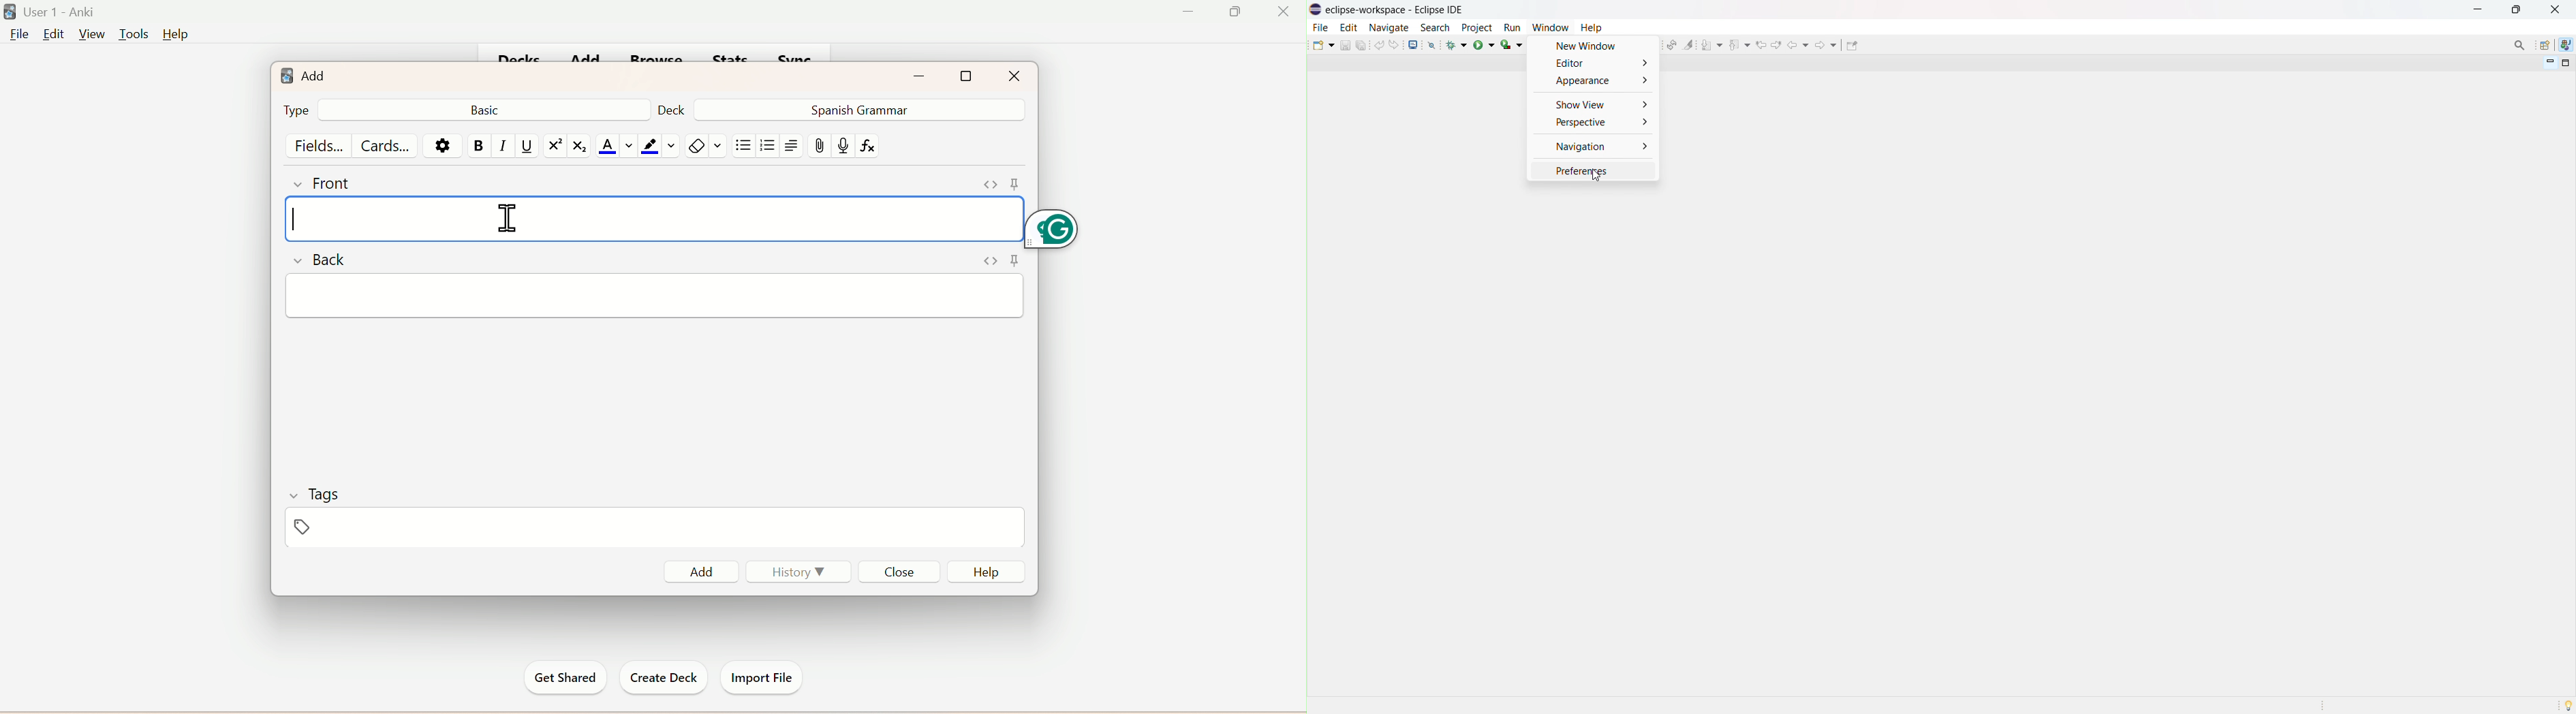 This screenshot has height=728, width=2576. I want to click on Close, so click(898, 571).